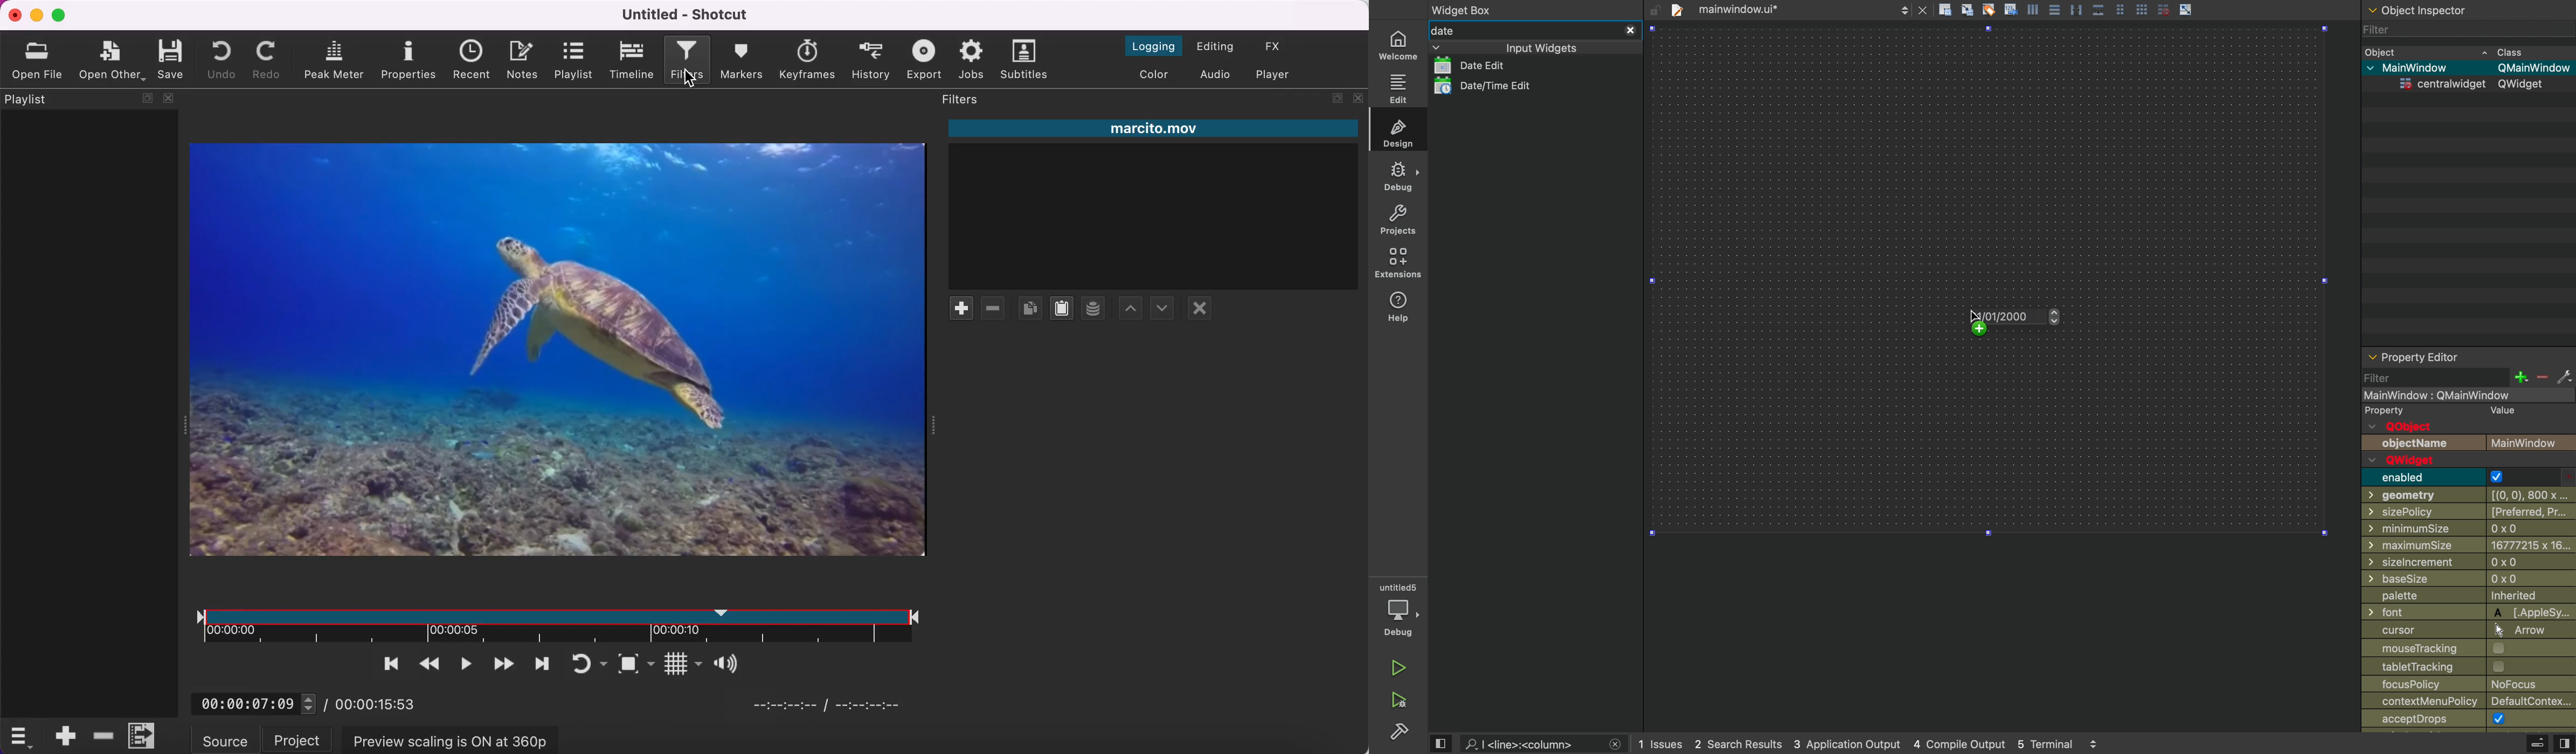  Describe the element at coordinates (526, 61) in the screenshot. I see `notes` at that location.